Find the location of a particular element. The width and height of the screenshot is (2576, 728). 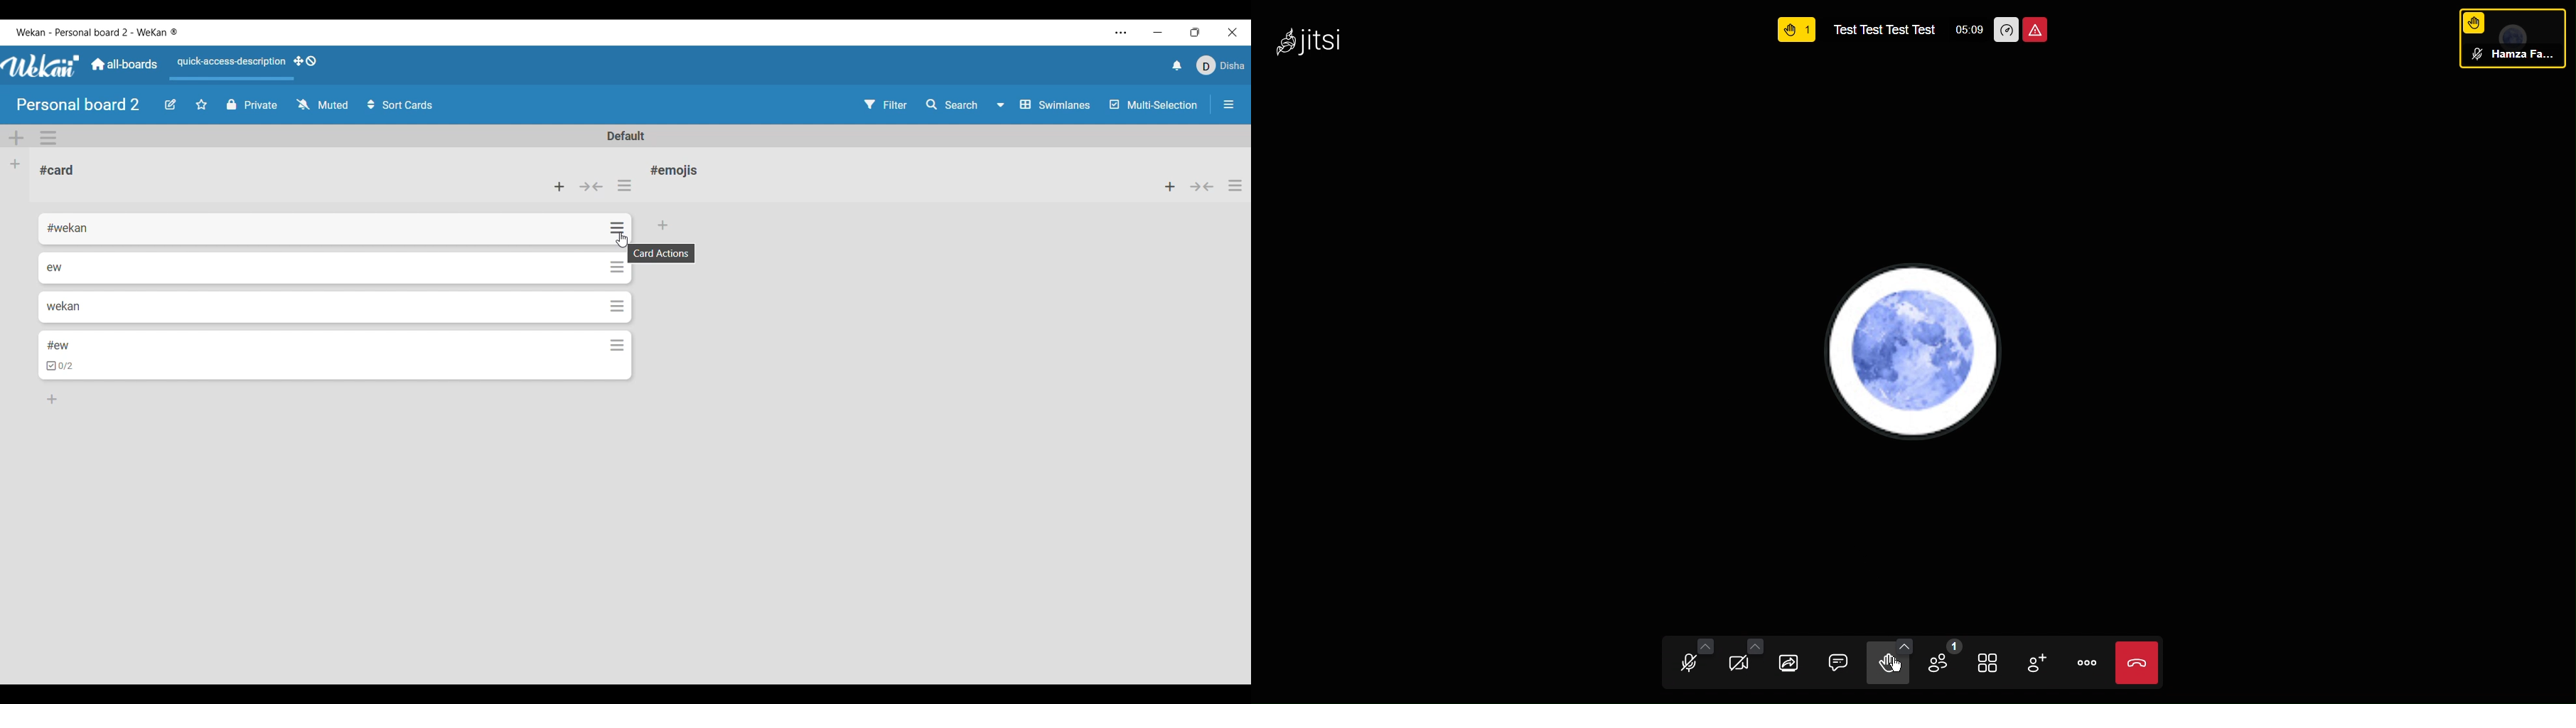

Tile View is located at coordinates (1995, 662).